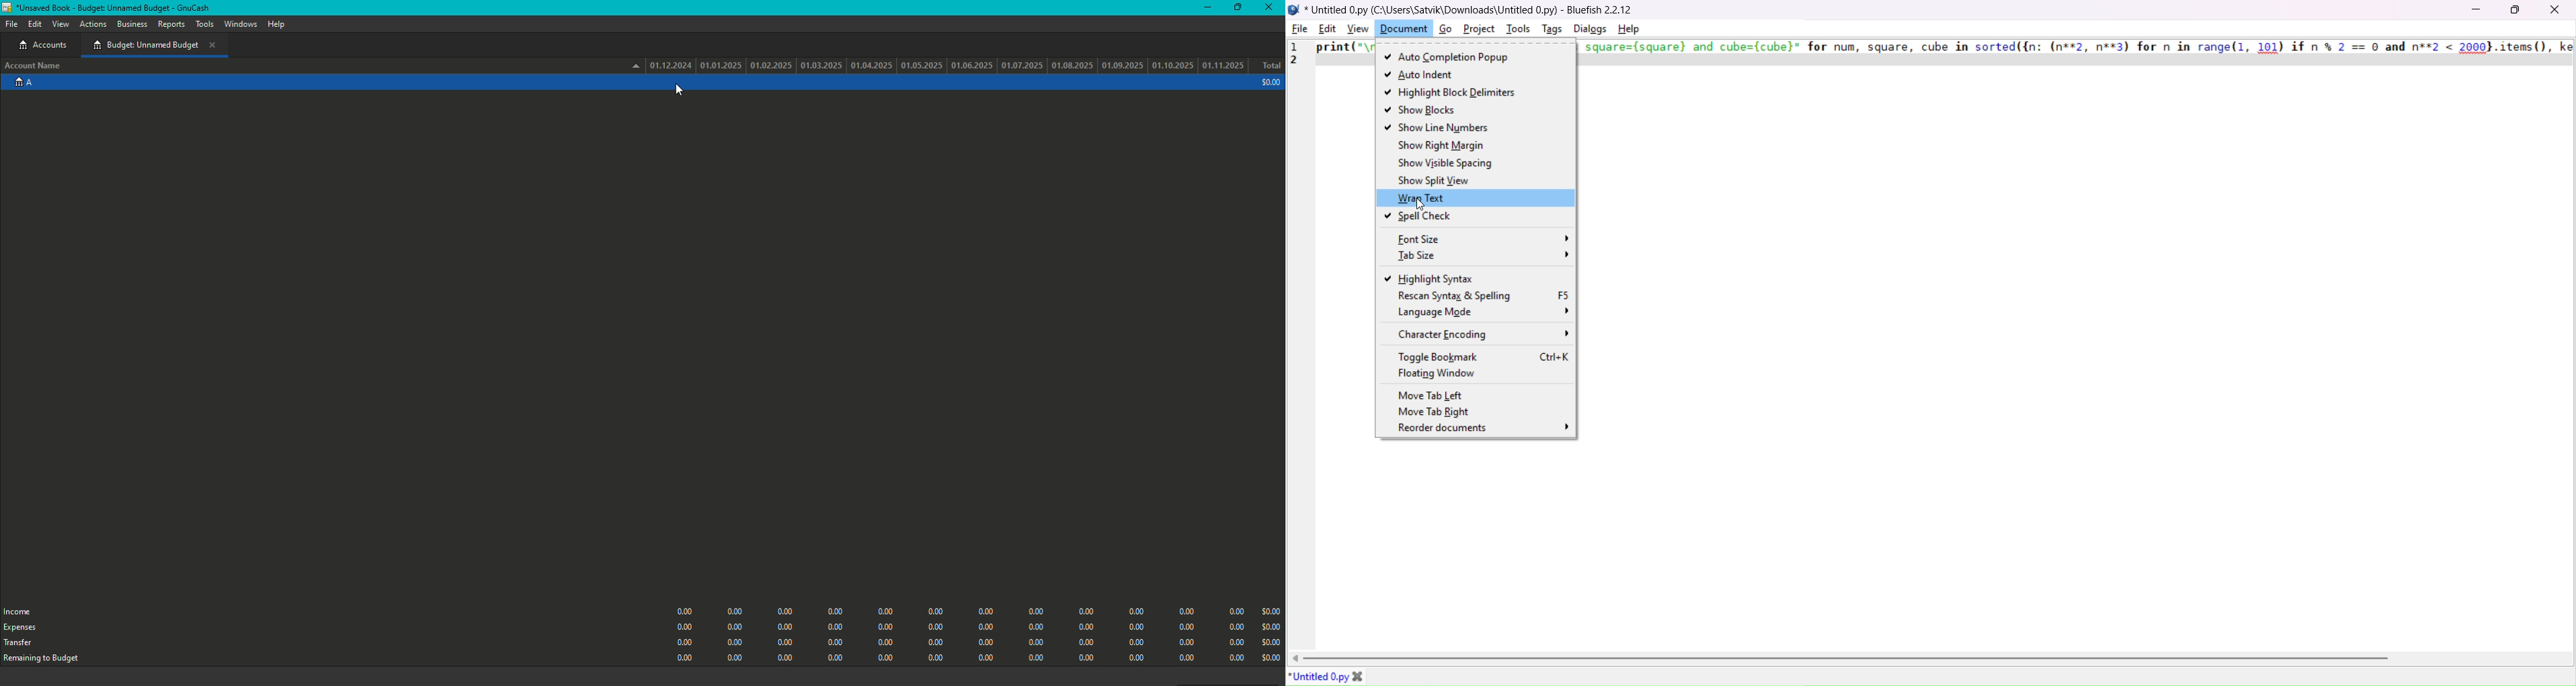  What do you see at coordinates (1296, 660) in the screenshot?
I see `move left` at bounding box center [1296, 660].